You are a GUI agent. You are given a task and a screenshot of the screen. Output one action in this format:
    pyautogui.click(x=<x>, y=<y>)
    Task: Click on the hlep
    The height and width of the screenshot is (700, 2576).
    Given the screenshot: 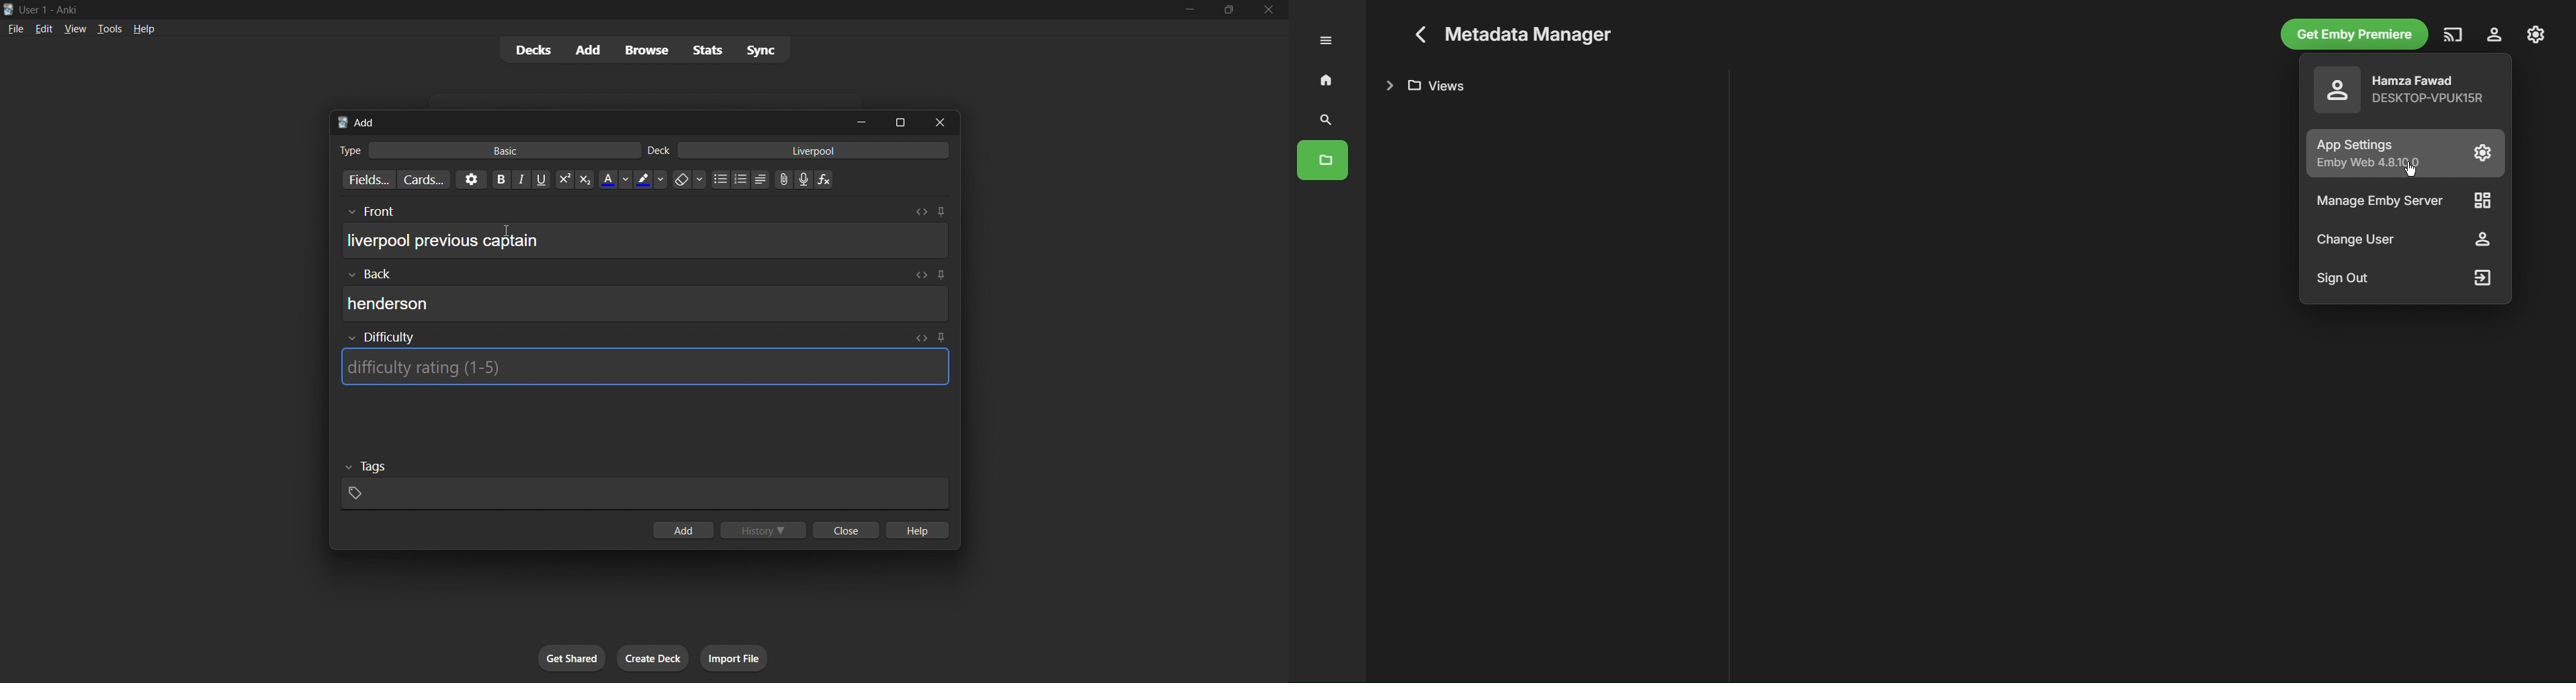 What is the action you would take?
    pyautogui.click(x=920, y=531)
    